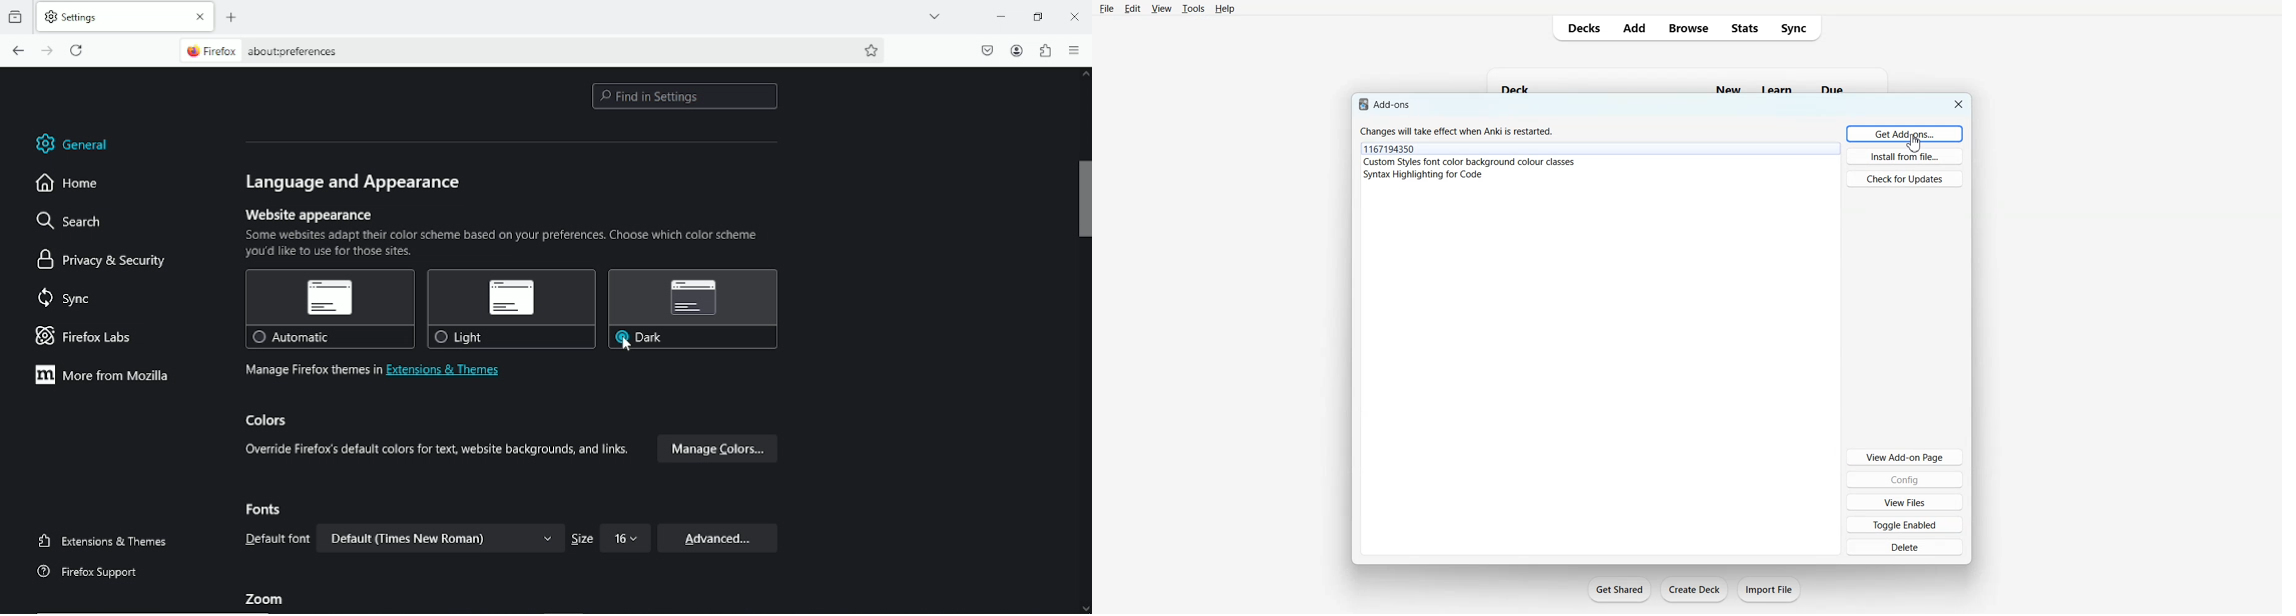 Image resolution: width=2296 pixels, height=616 pixels. What do you see at coordinates (232, 17) in the screenshot?
I see `new tab` at bounding box center [232, 17].